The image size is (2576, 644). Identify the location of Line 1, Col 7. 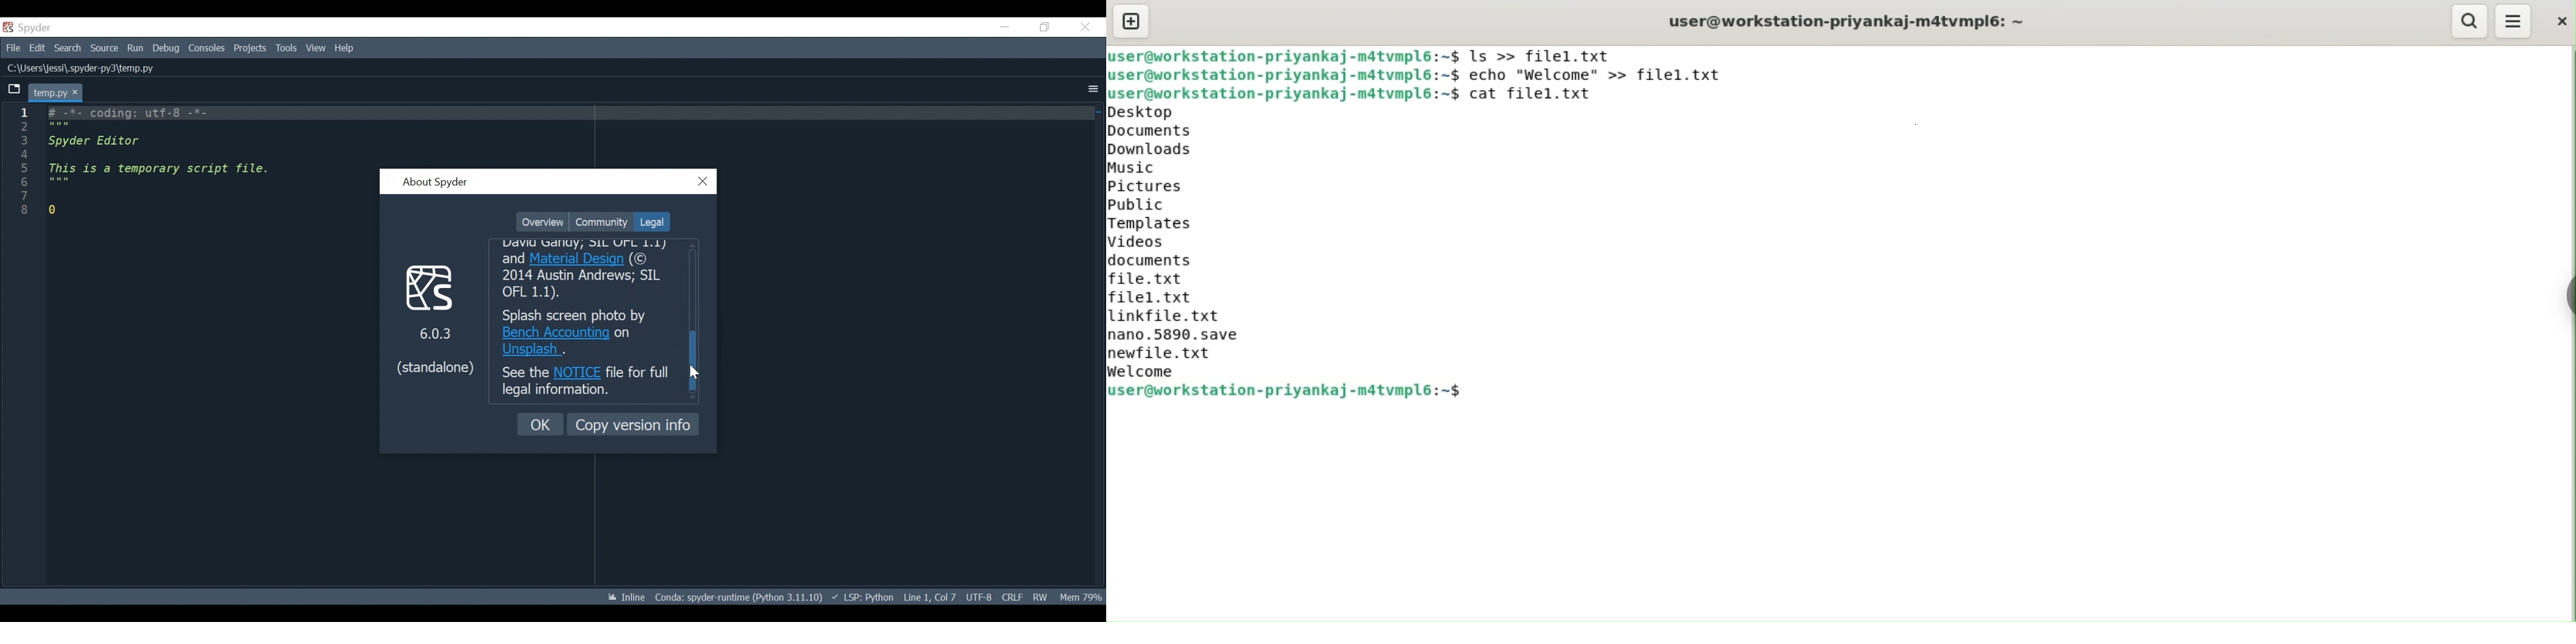
(930, 596).